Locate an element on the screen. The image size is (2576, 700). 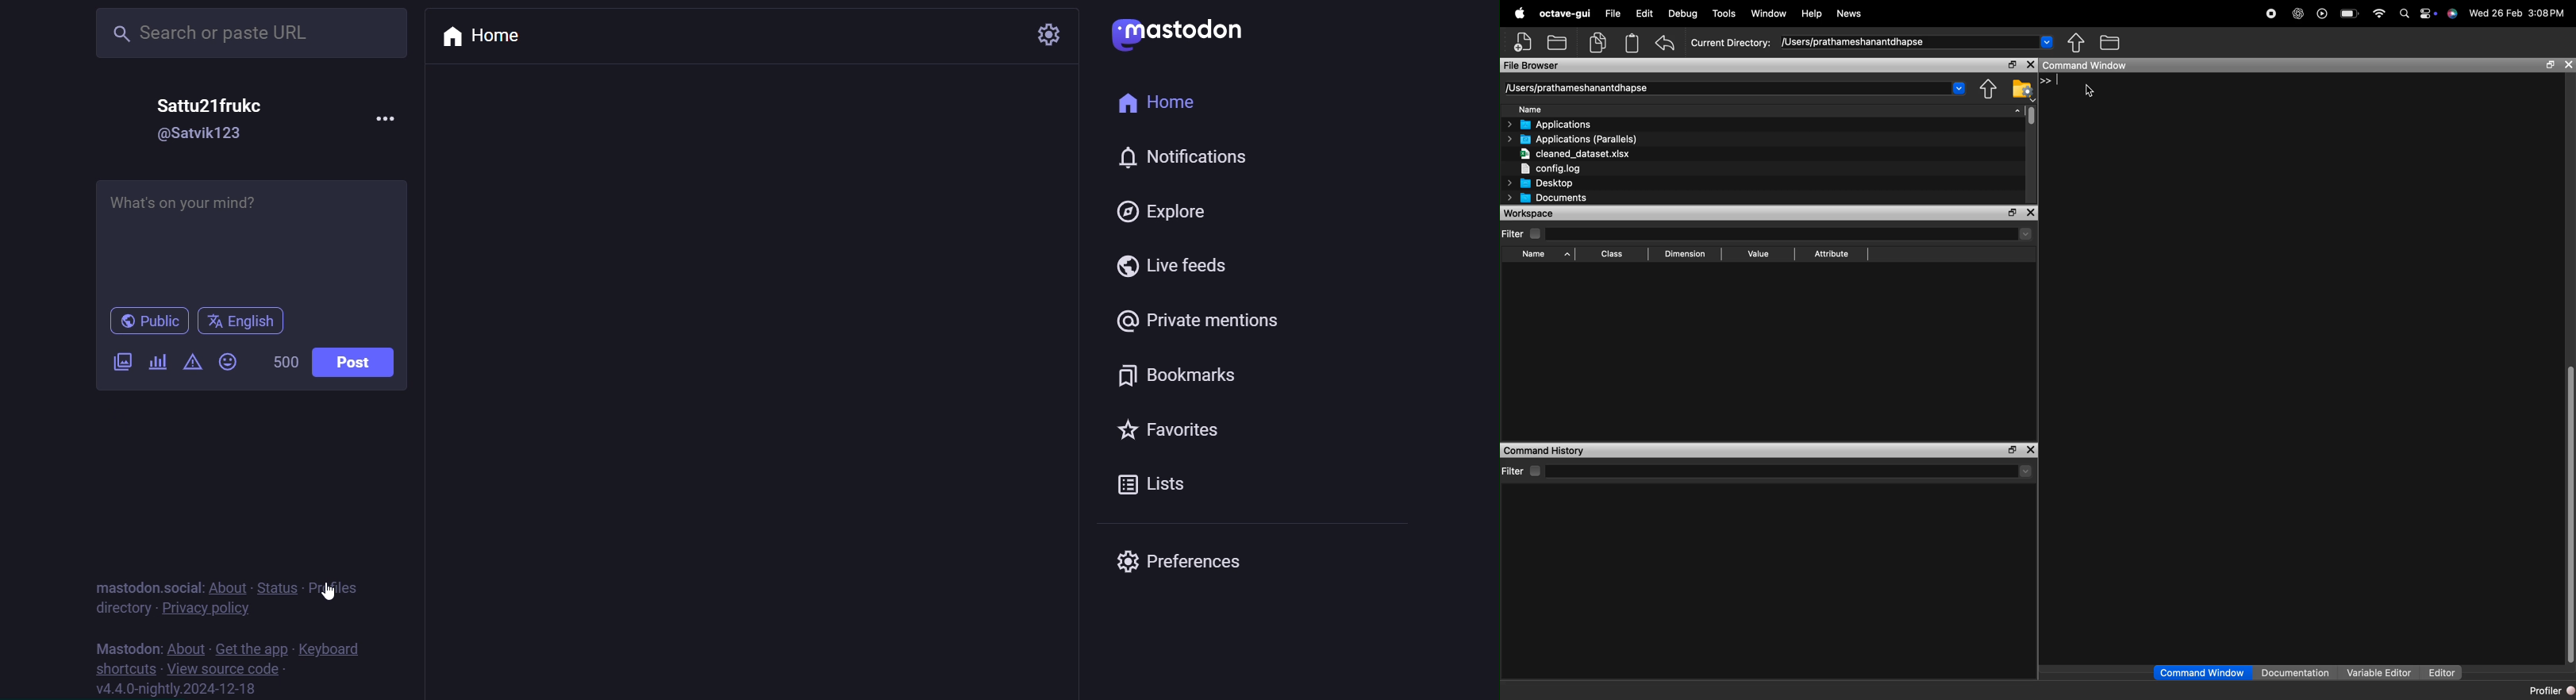
wifi is located at coordinates (2380, 11).